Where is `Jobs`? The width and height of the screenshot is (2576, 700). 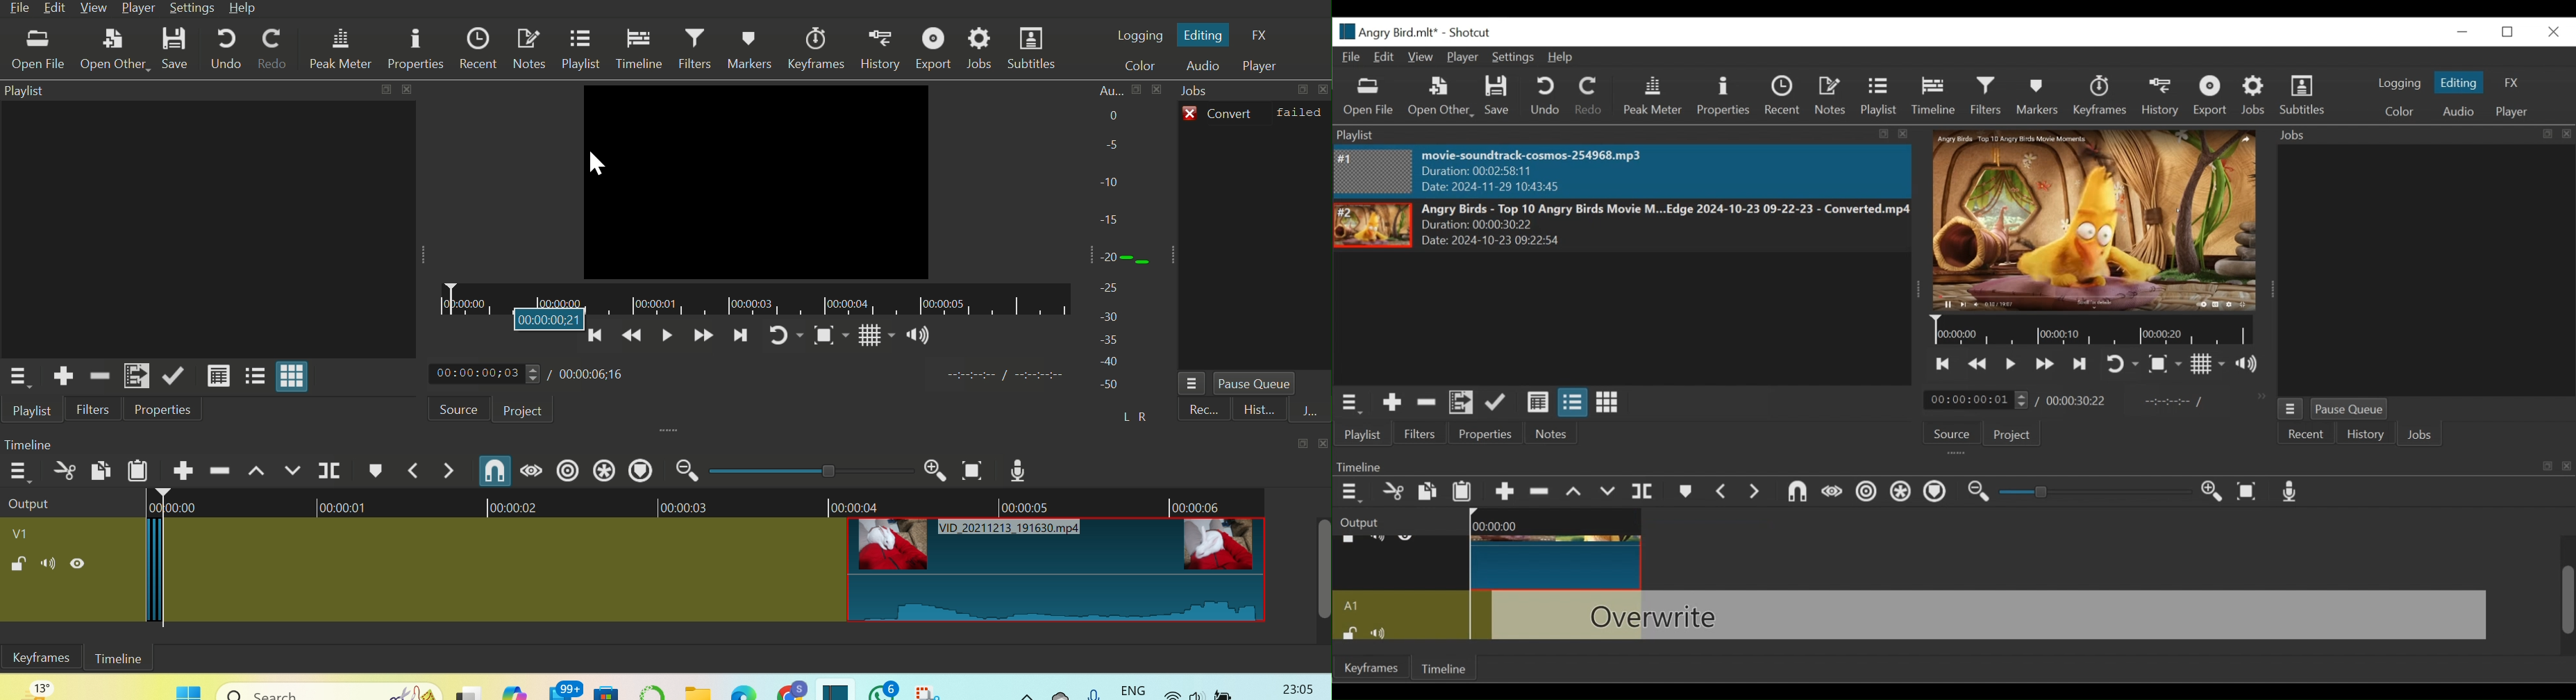 Jobs is located at coordinates (981, 47).